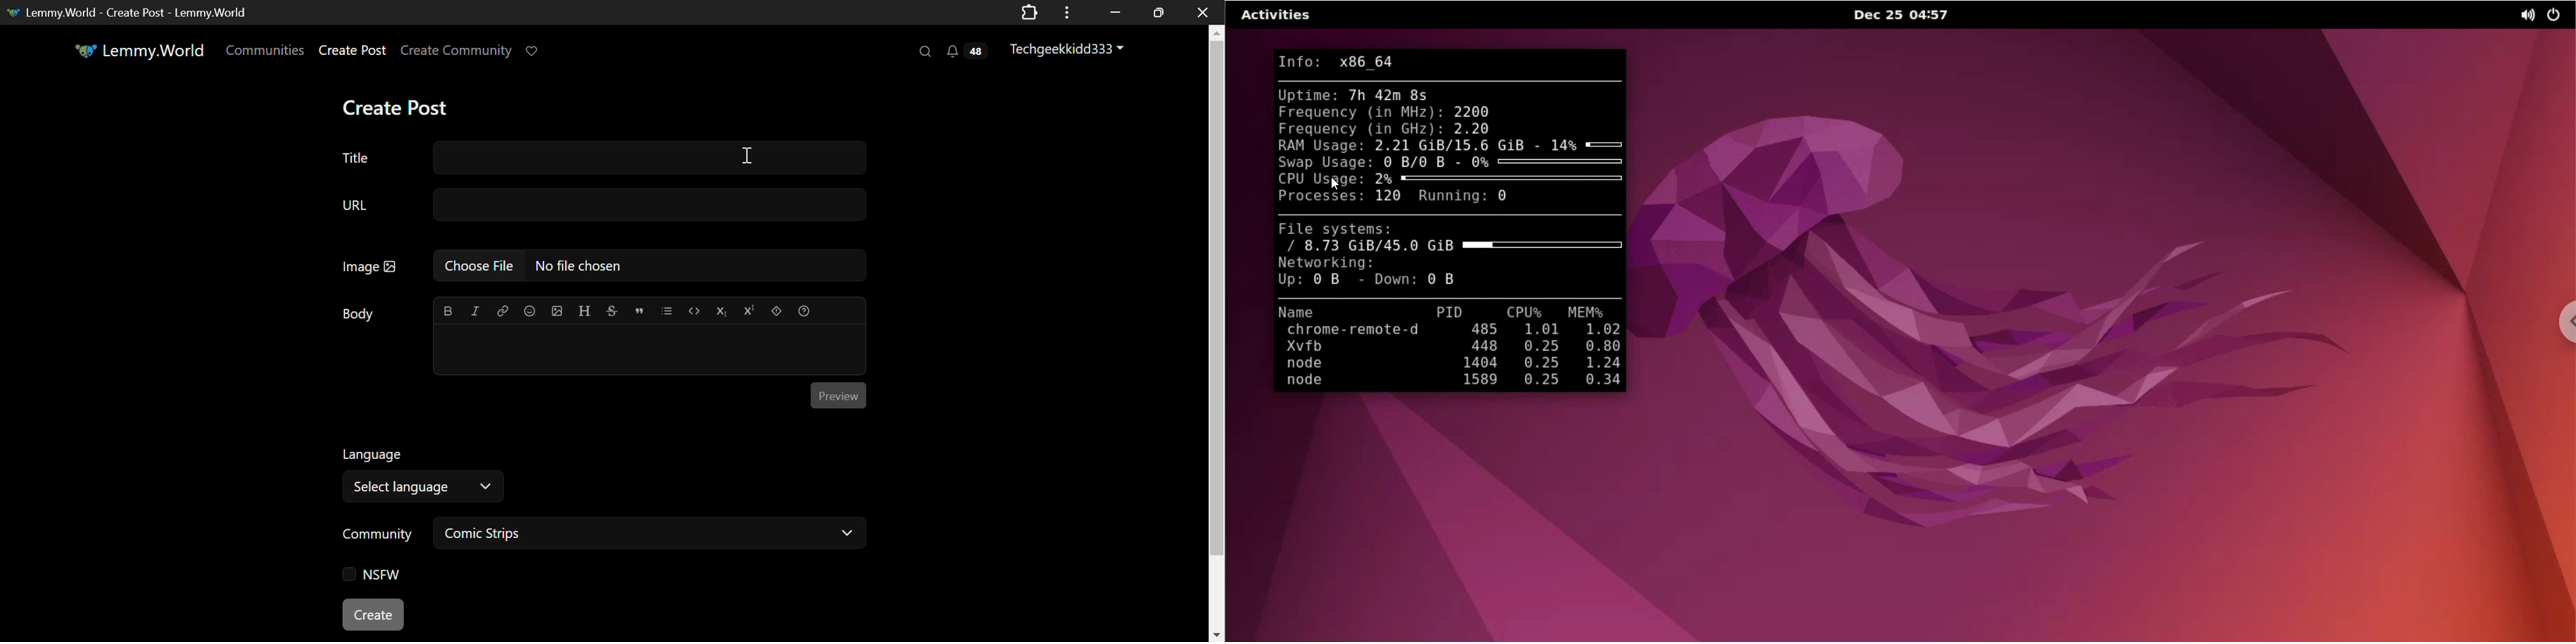  Describe the element at coordinates (422, 488) in the screenshot. I see `Select Language` at that location.